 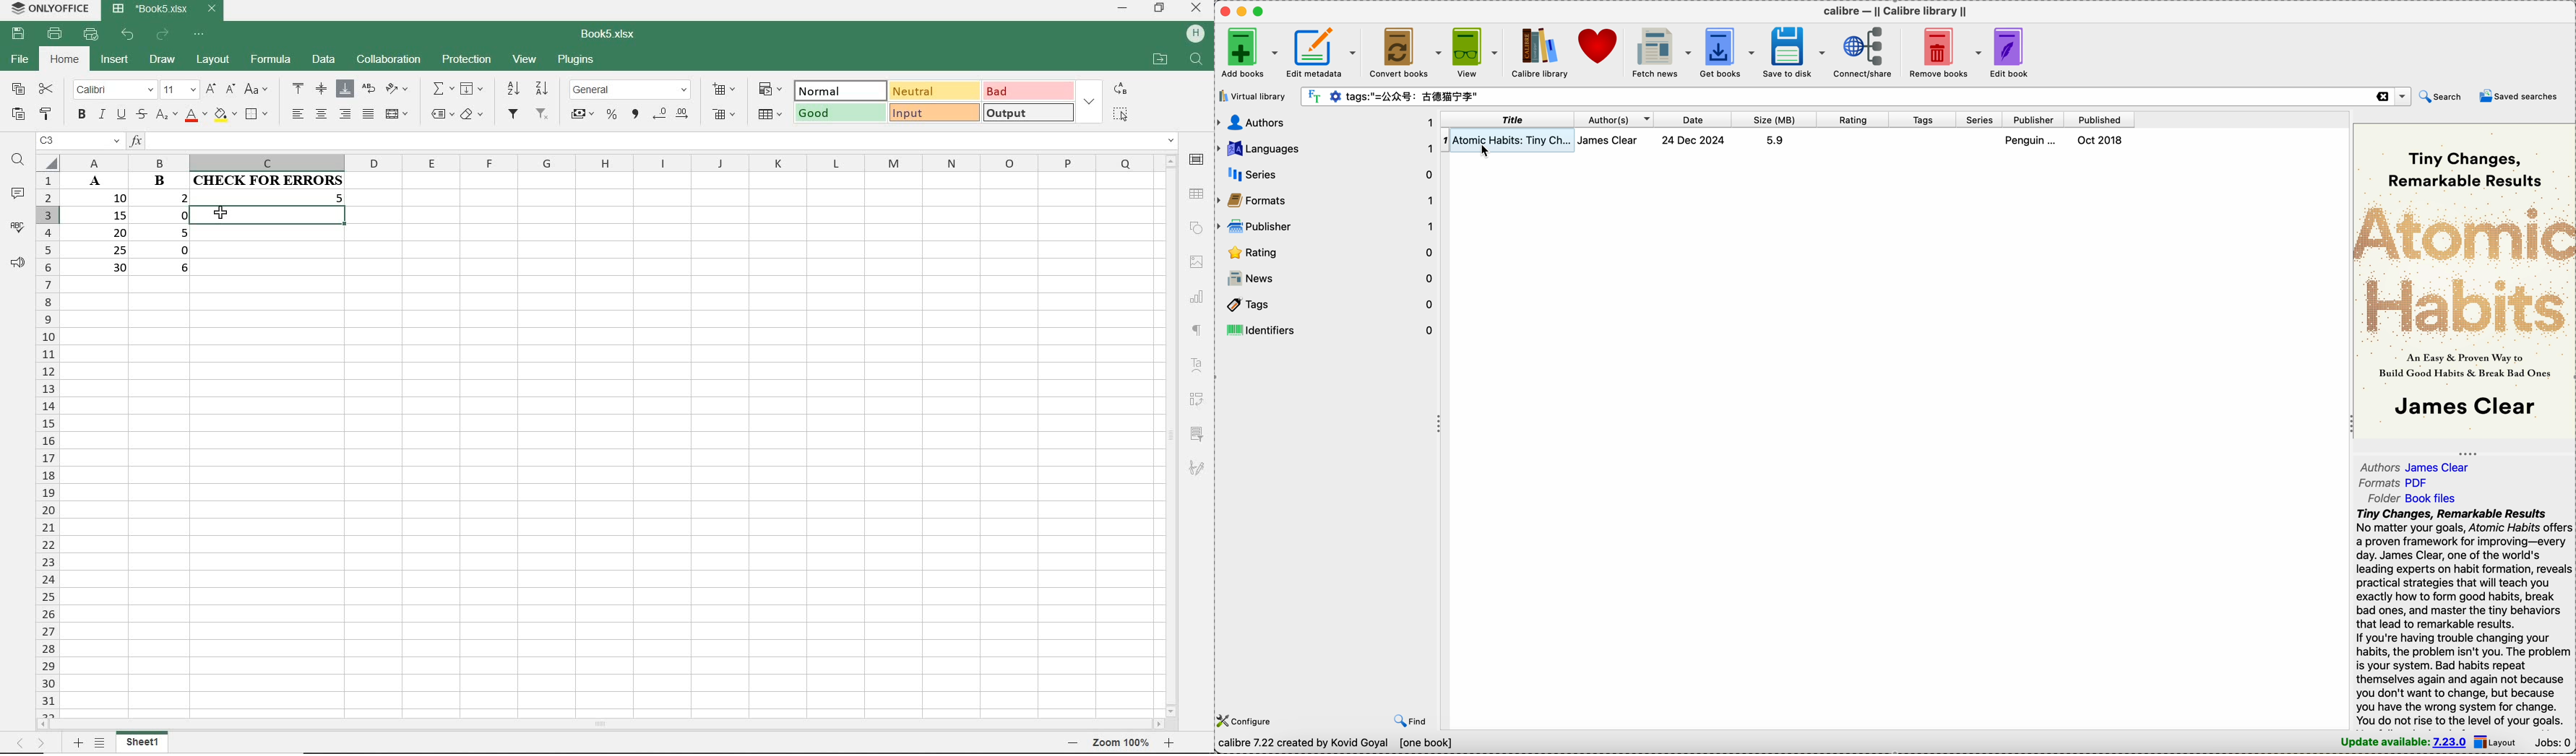 I want to click on Atomic Habits book details, so click(x=1455, y=141).